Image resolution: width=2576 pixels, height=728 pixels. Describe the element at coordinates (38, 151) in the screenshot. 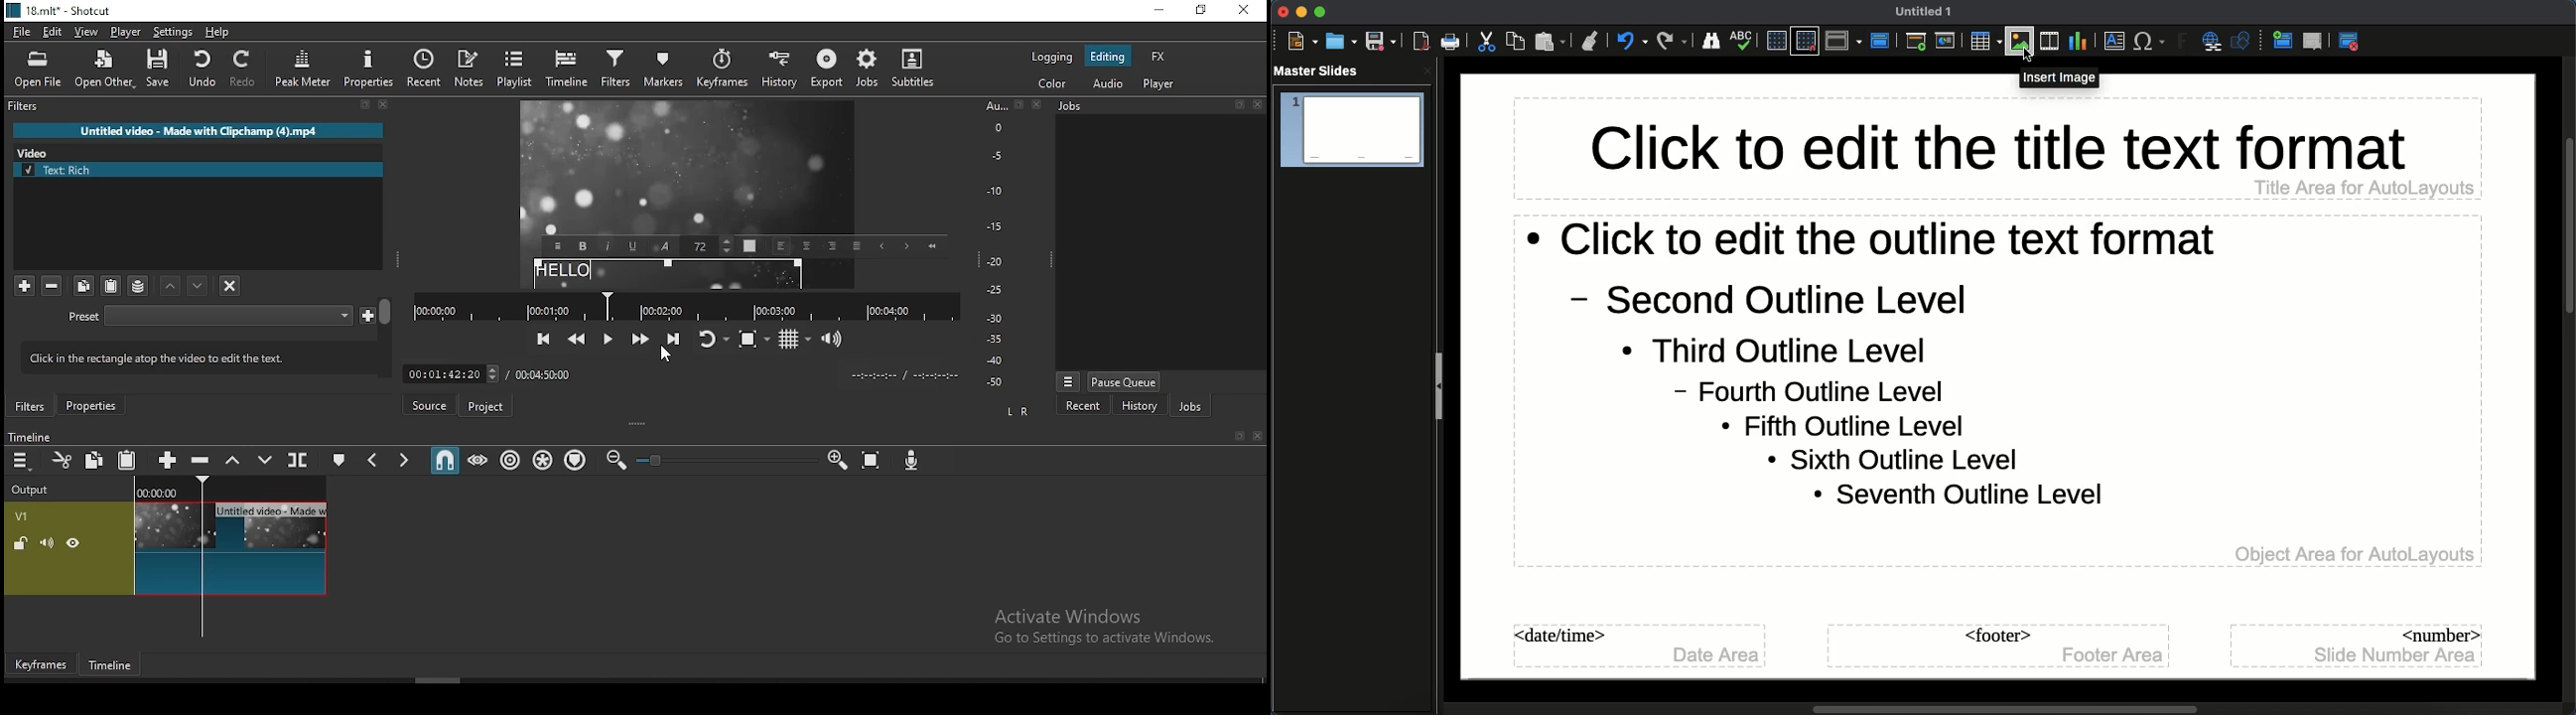

I see `Video` at that location.